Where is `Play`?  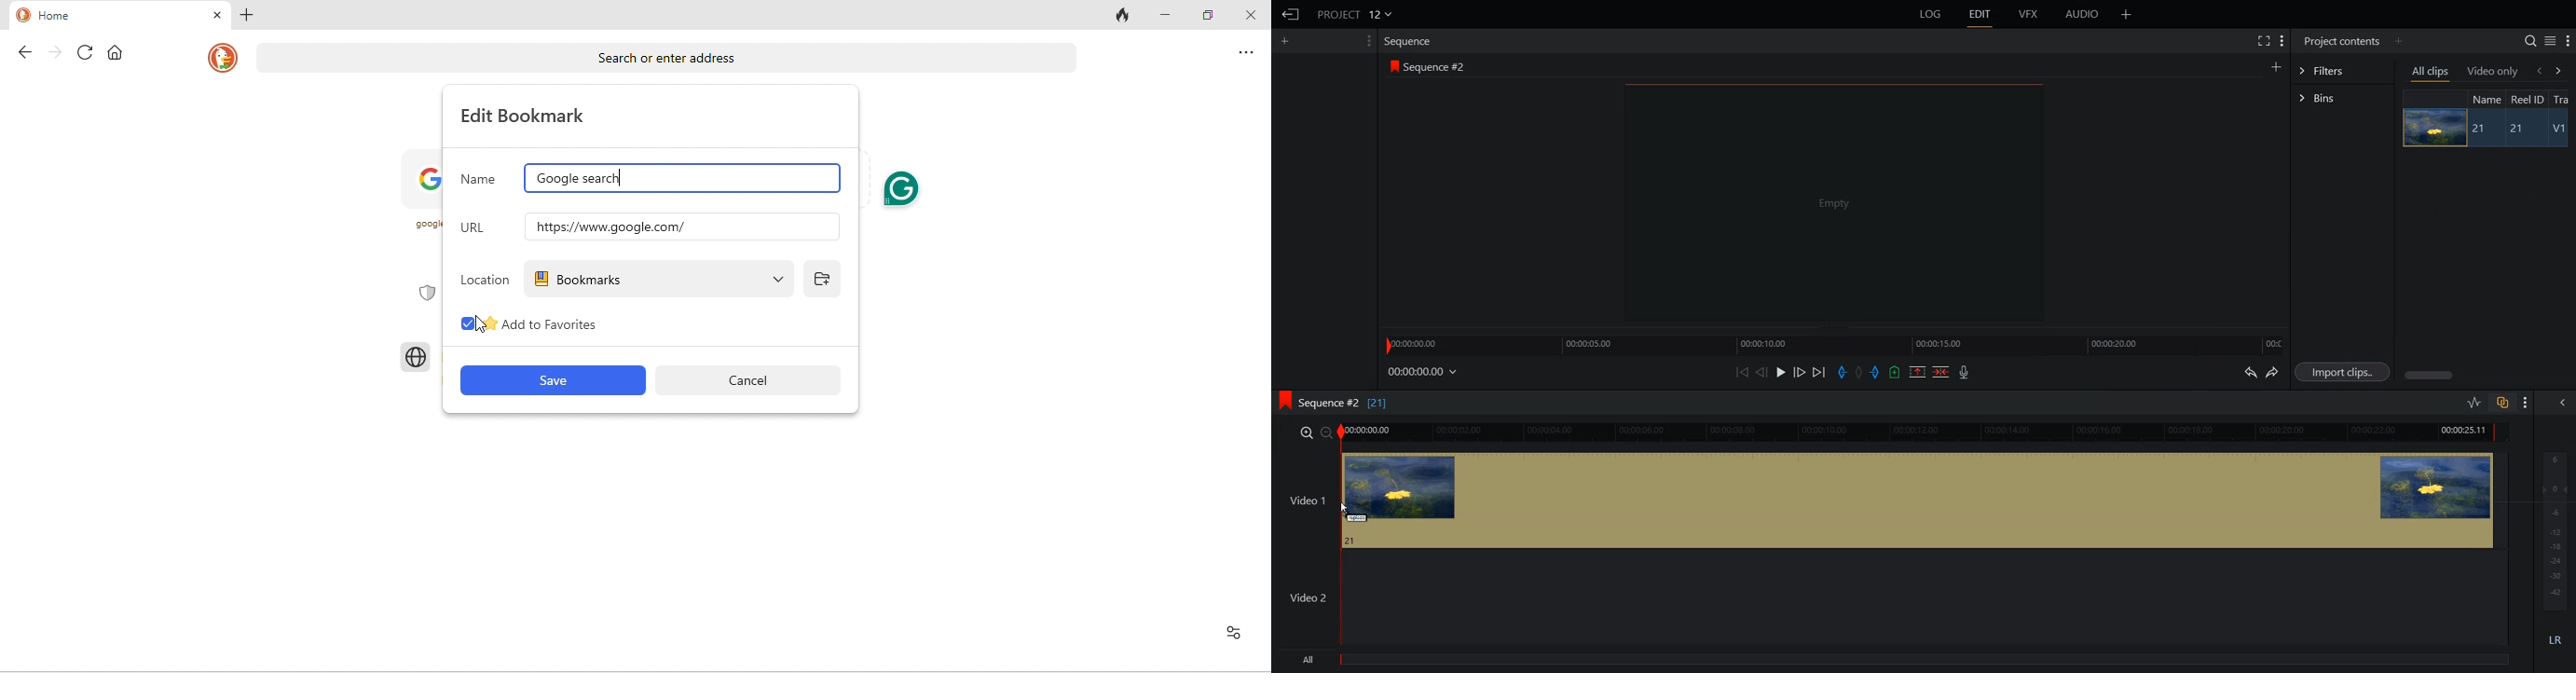
Play is located at coordinates (1781, 372).